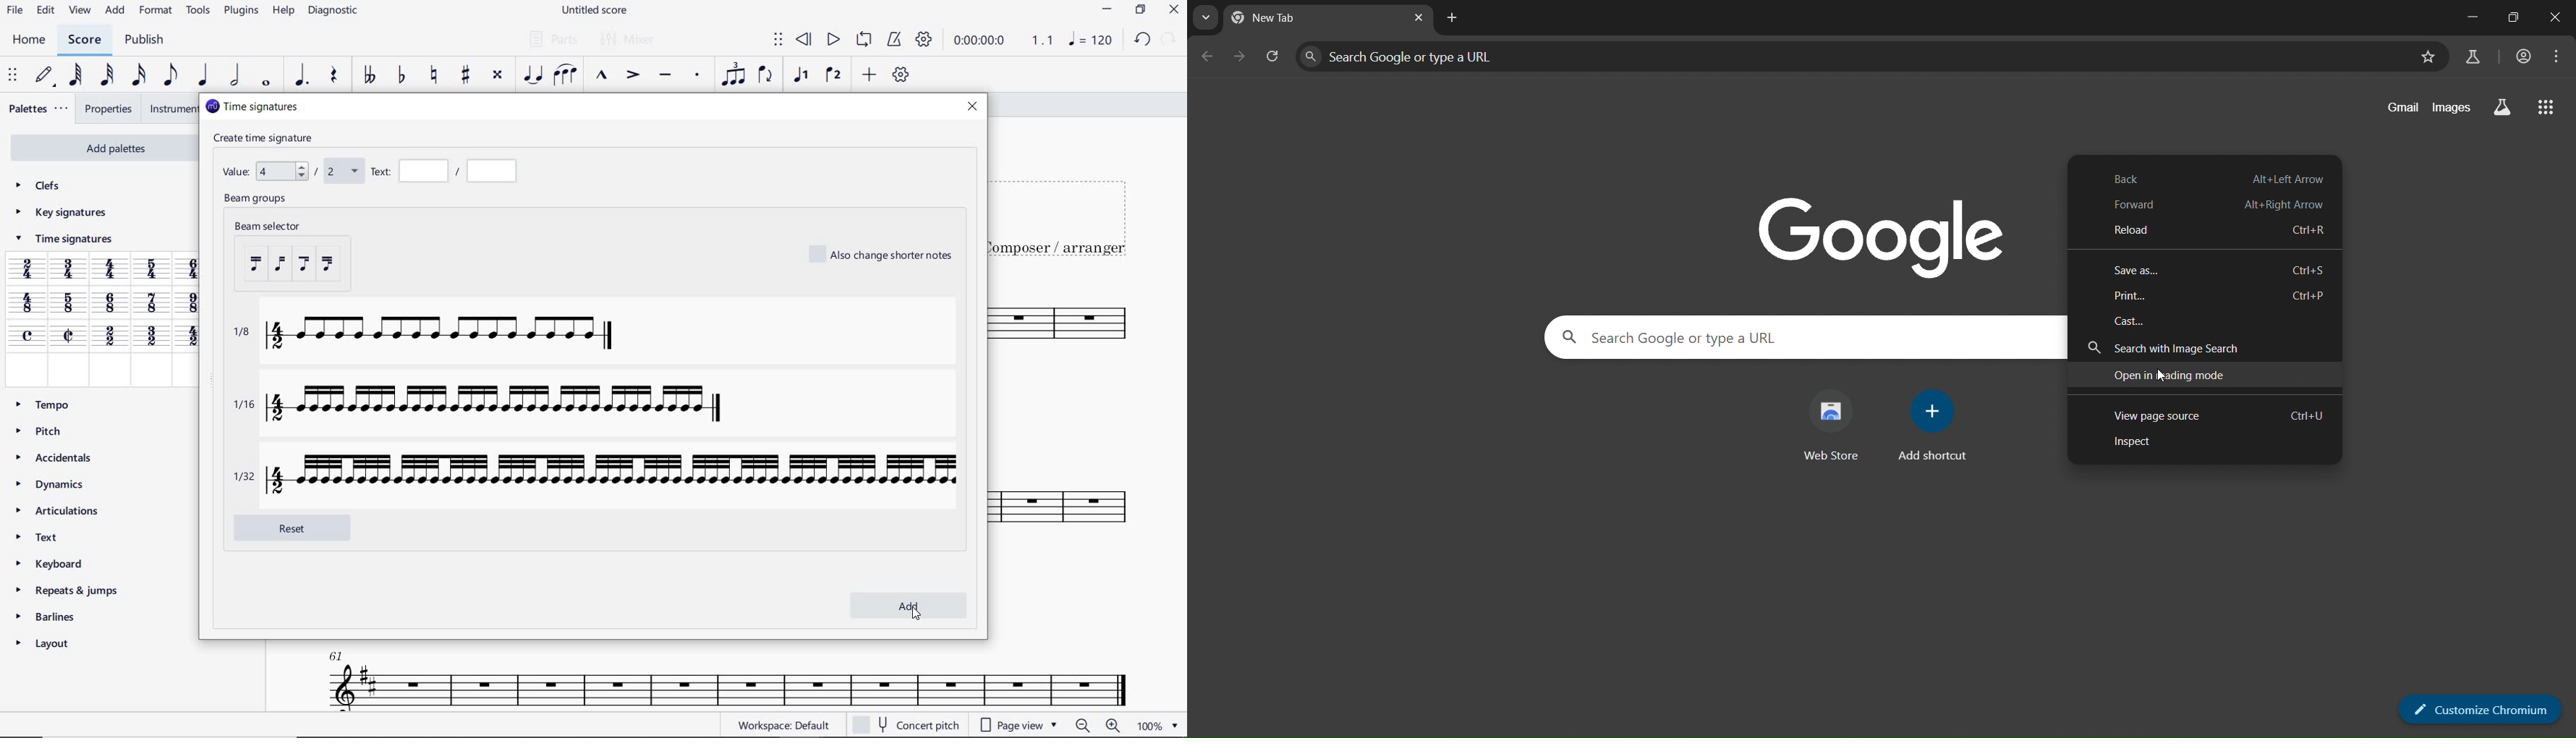  What do you see at coordinates (39, 109) in the screenshot?
I see `PALETTES` at bounding box center [39, 109].